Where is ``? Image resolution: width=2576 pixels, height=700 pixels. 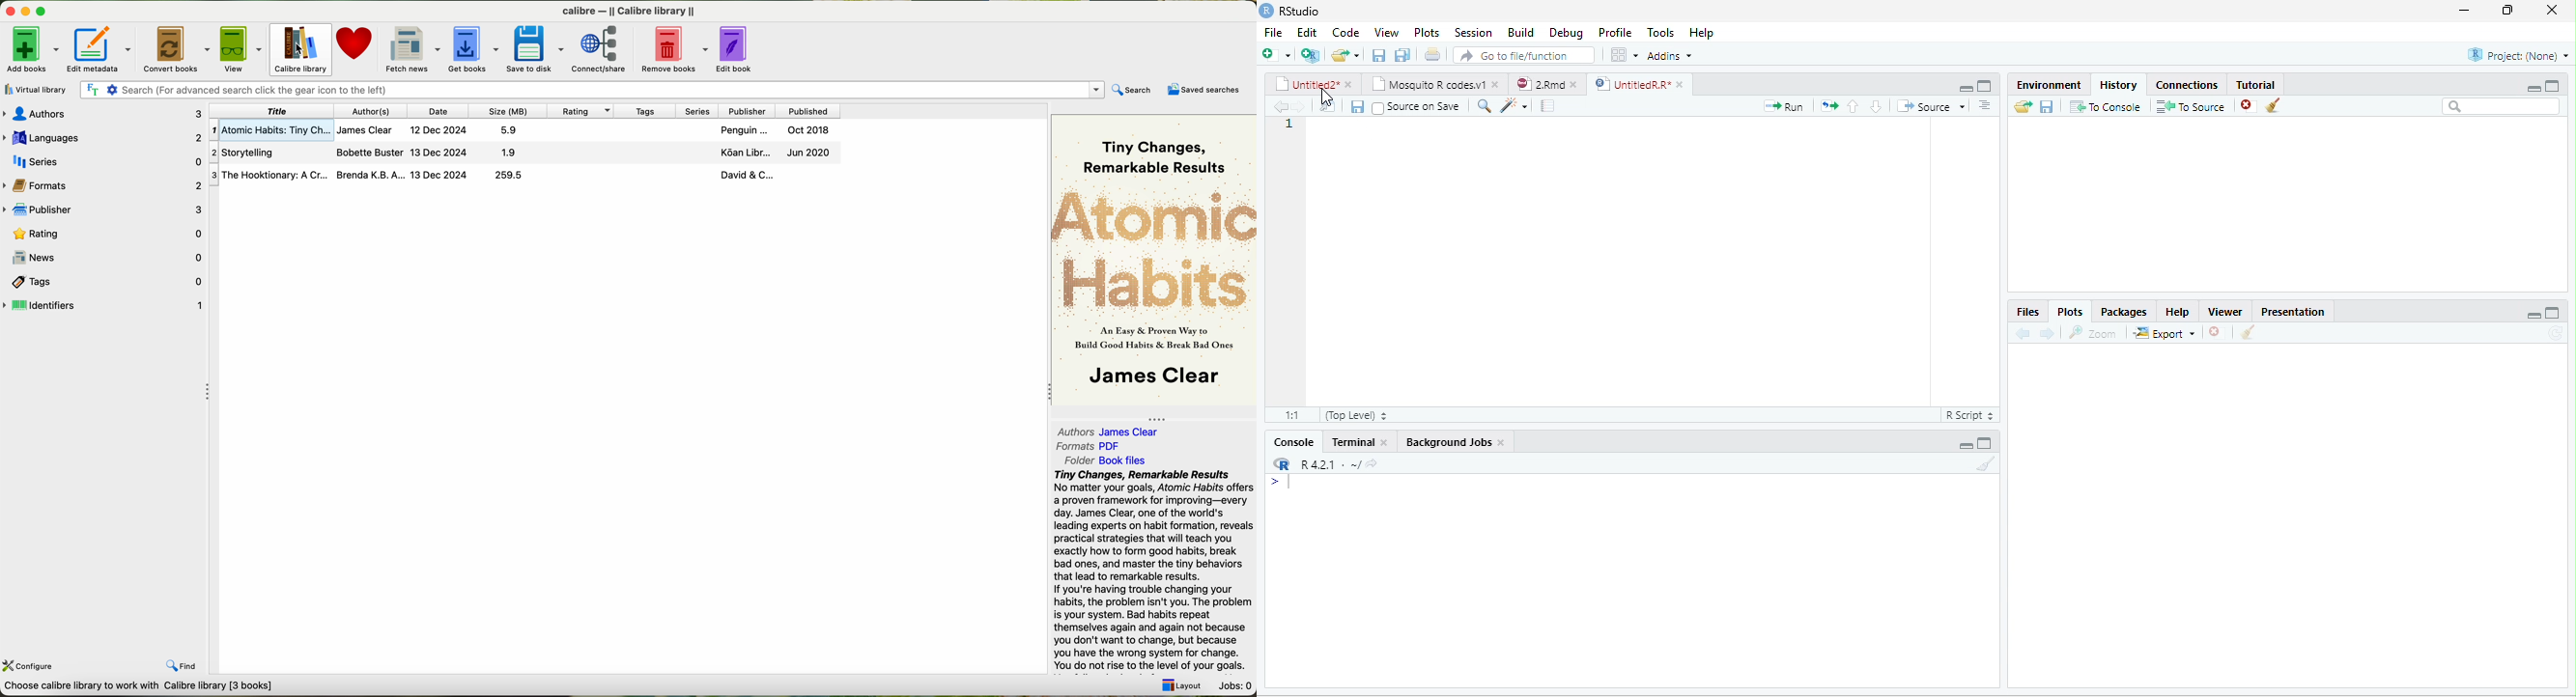
 is located at coordinates (1993, 105).